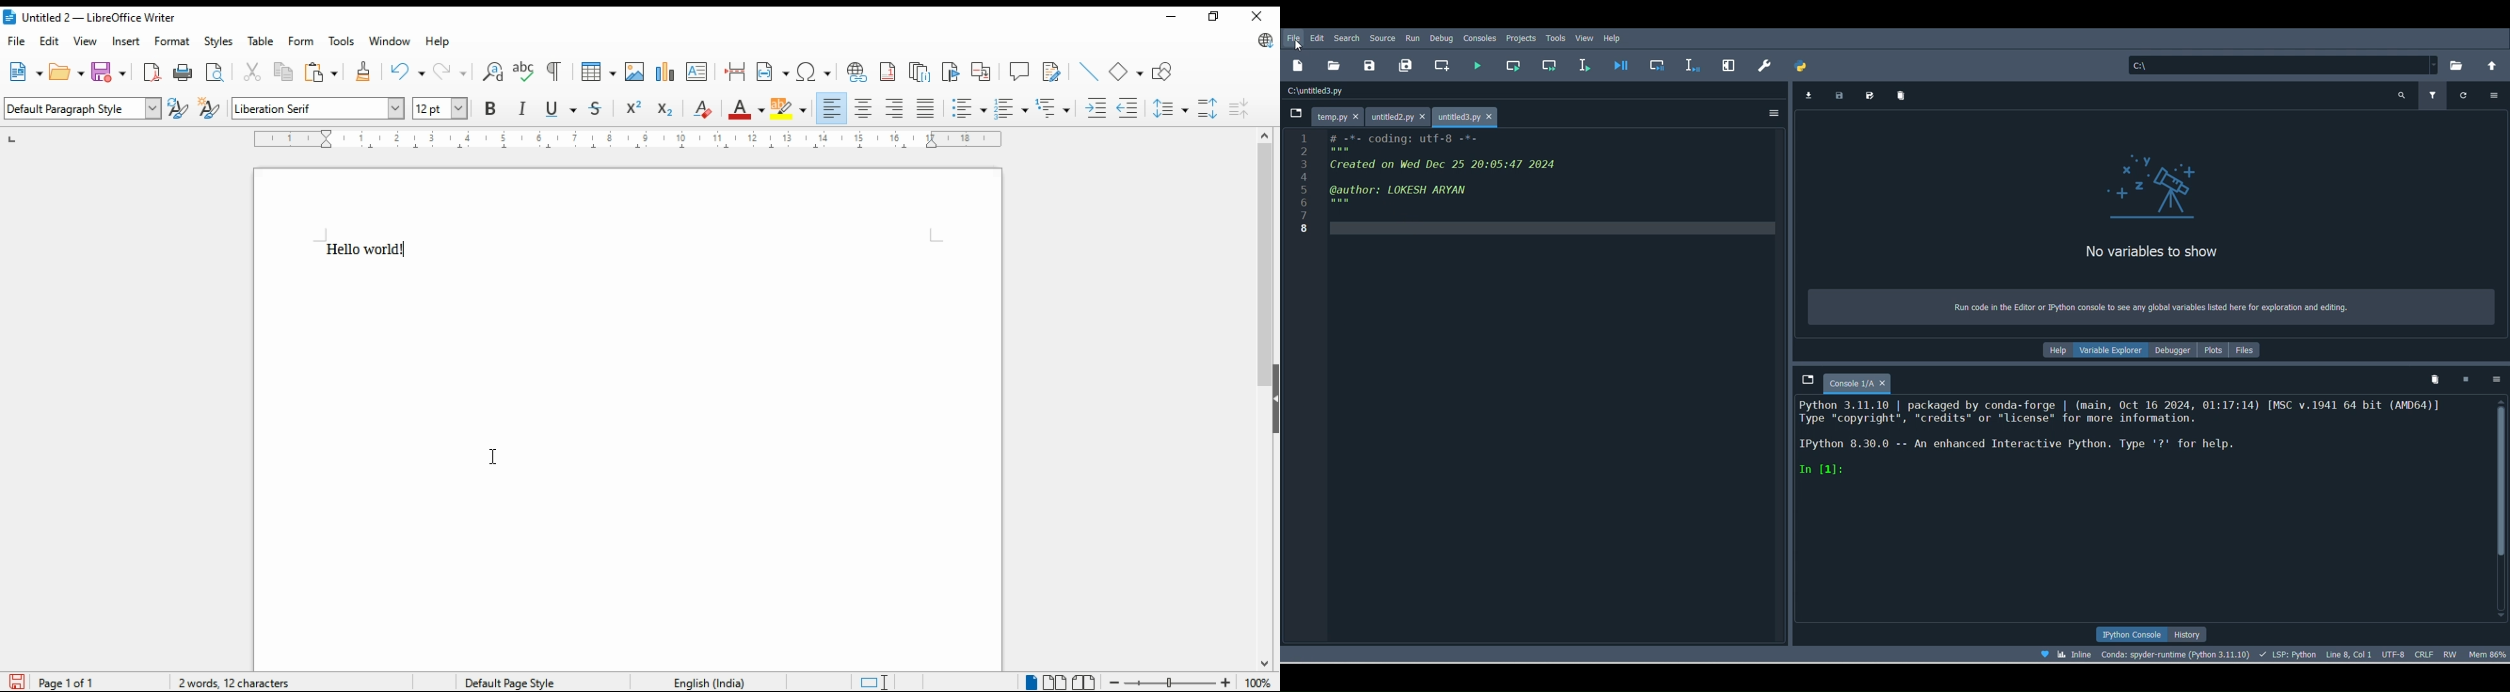 Image resolution: width=2520 pixels, height=700 pixels. Describe the element at coordinates (2252, 349) in the screenshot. I see `Files` at that location.